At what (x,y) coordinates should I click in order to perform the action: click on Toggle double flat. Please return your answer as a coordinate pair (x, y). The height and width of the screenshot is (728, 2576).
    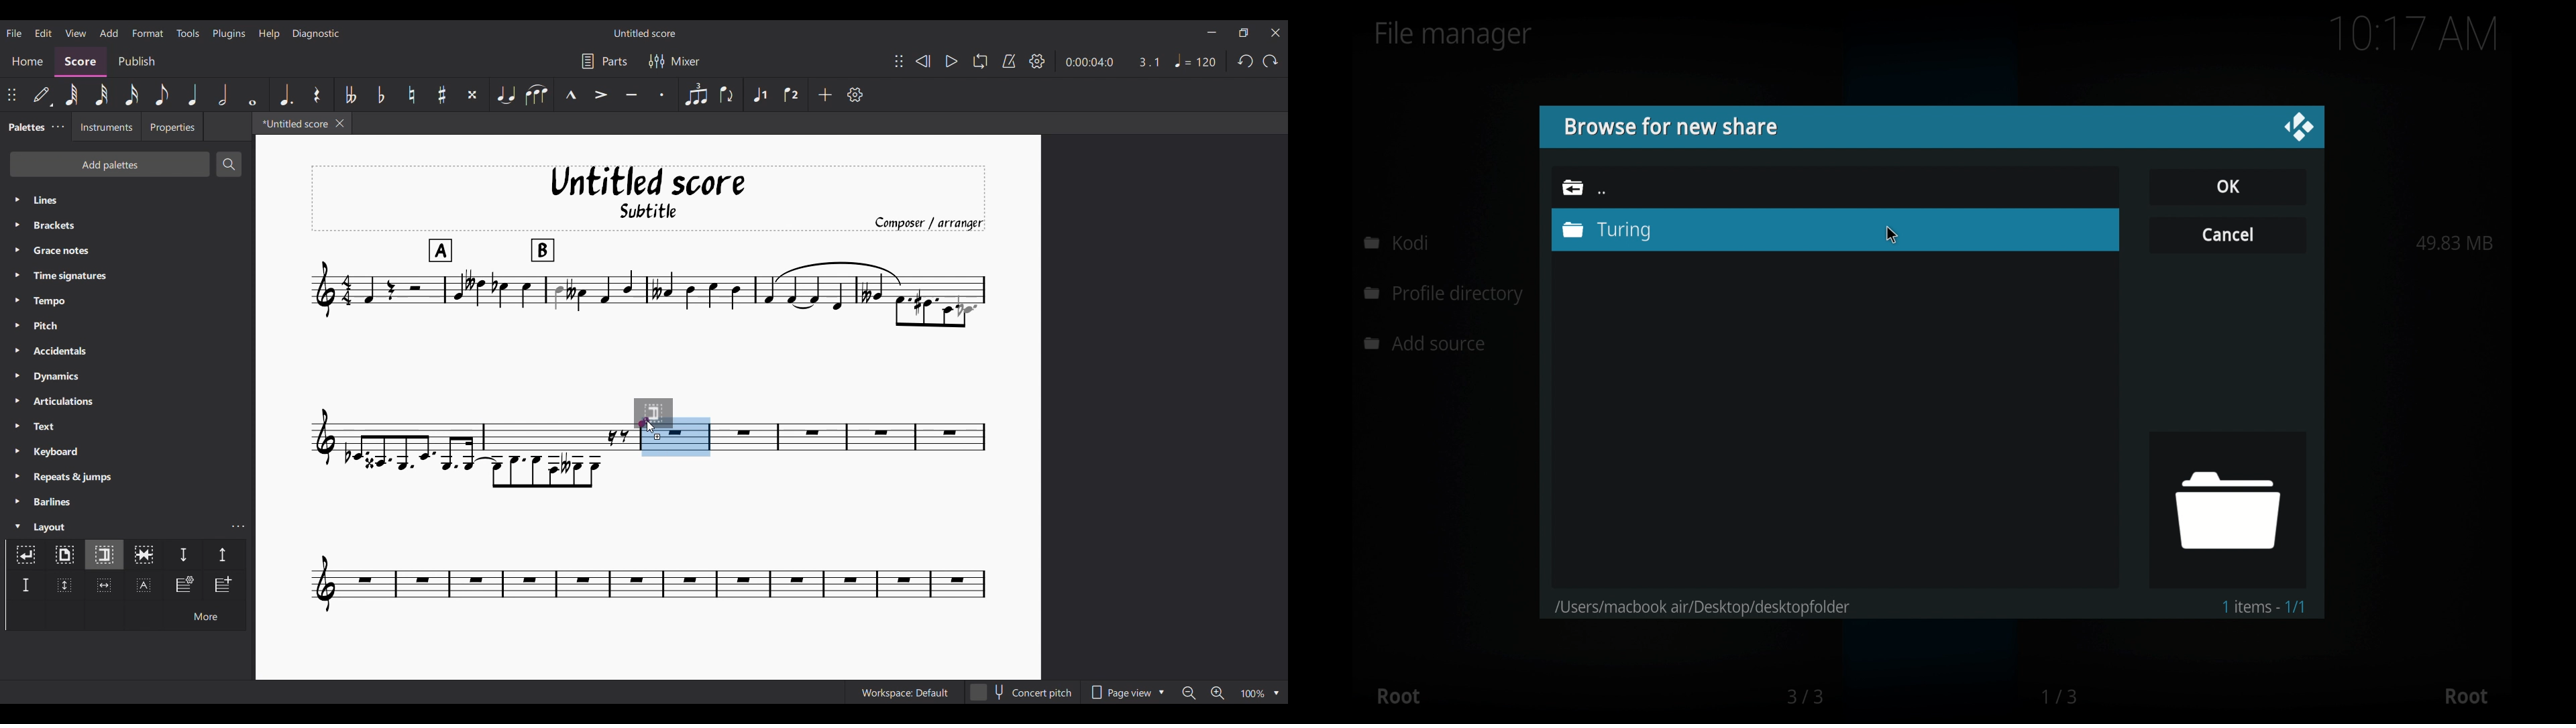
    Looking at the image, I should click on (349, 95).